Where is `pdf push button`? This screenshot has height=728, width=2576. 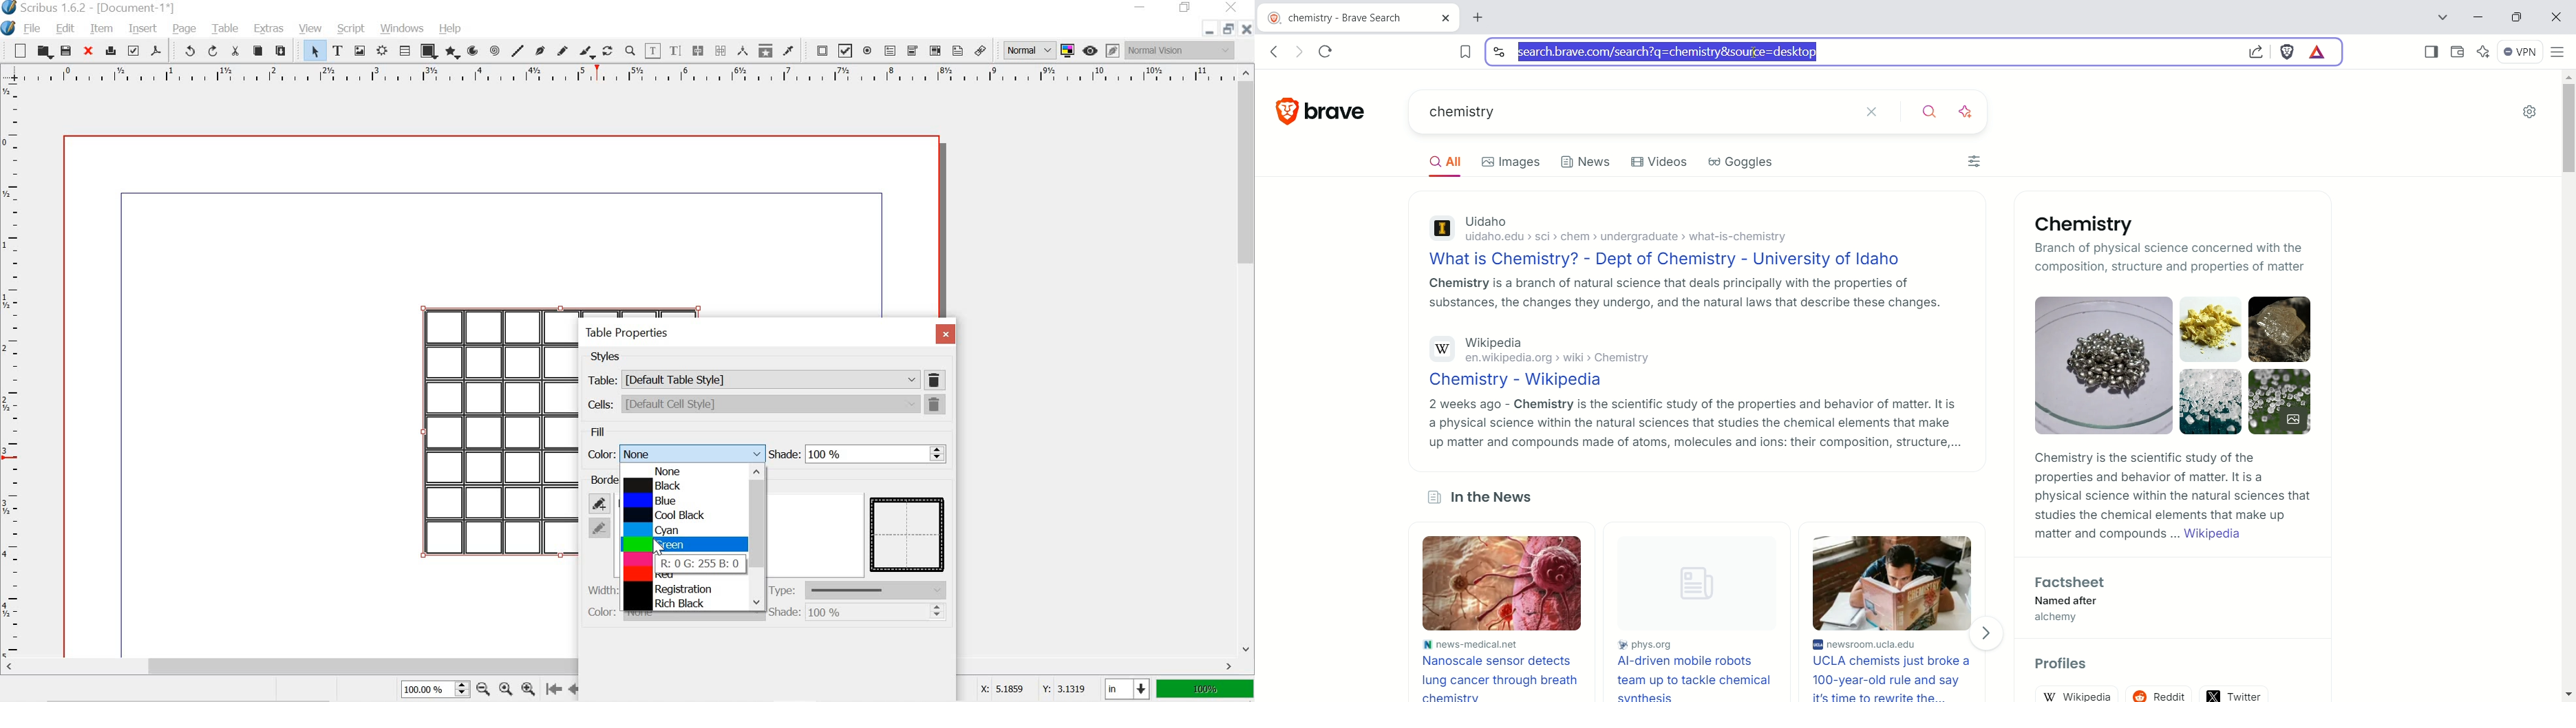
pdf push button is located at coordinates (819, 50).